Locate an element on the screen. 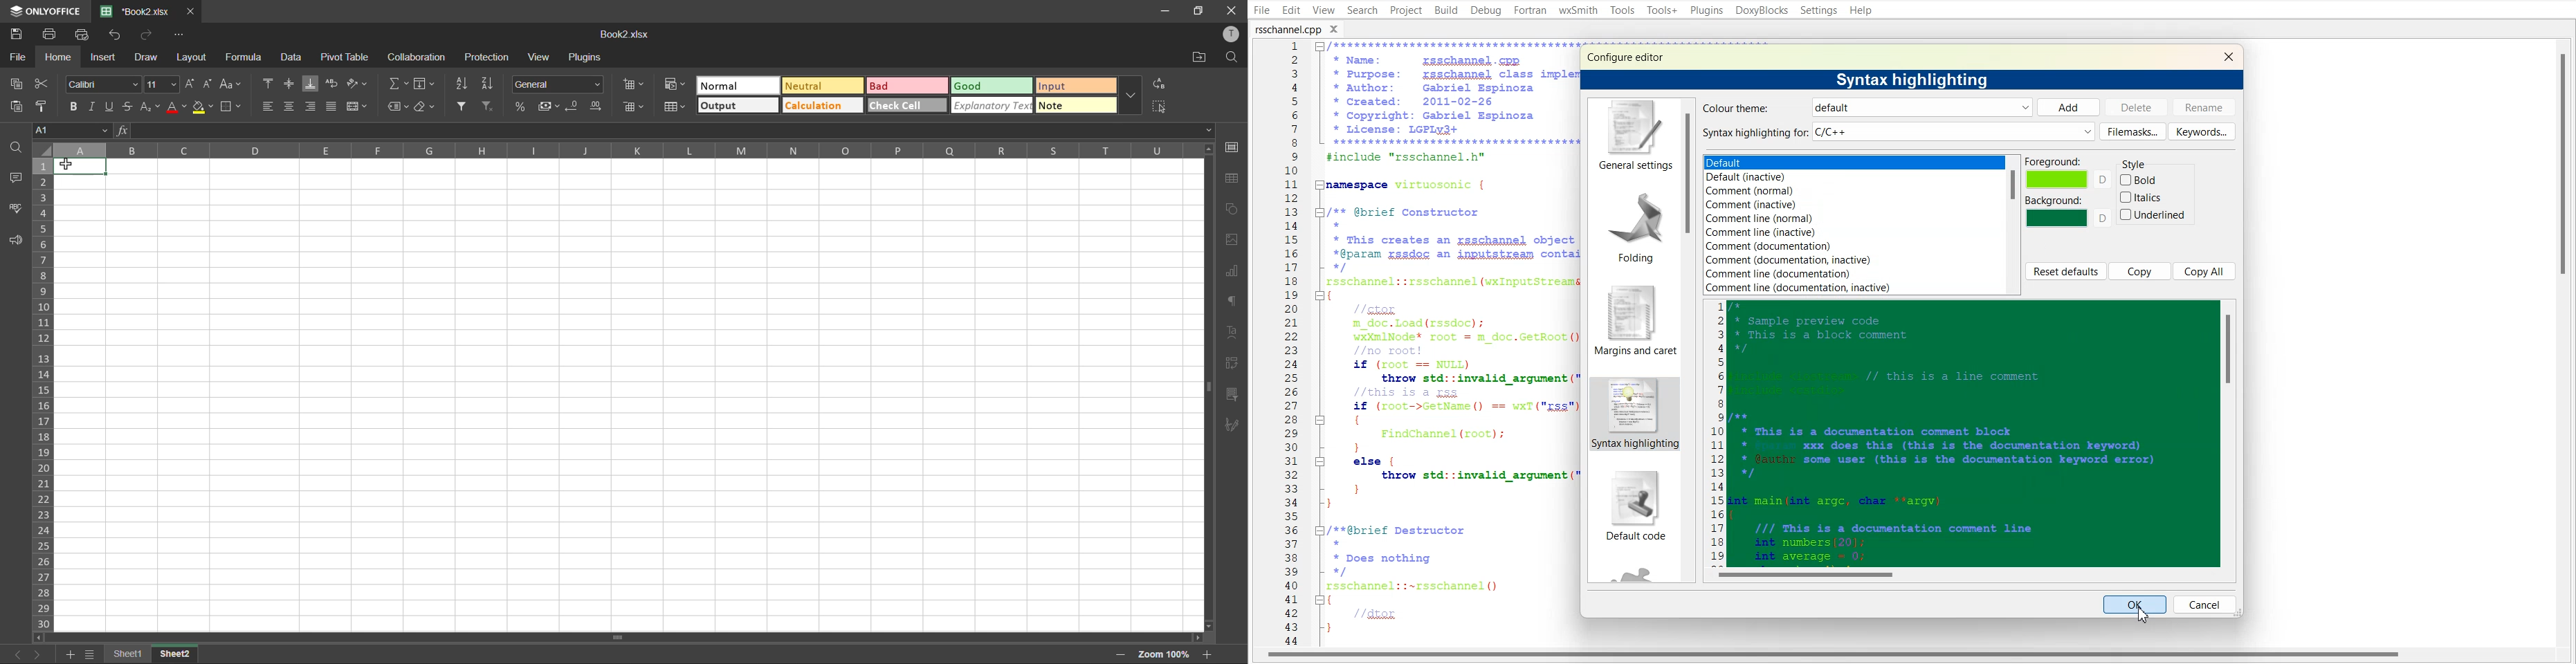 Image resolution: width=2576 pixels, height=672 pixels. layout is located at coordinates (194, 57).